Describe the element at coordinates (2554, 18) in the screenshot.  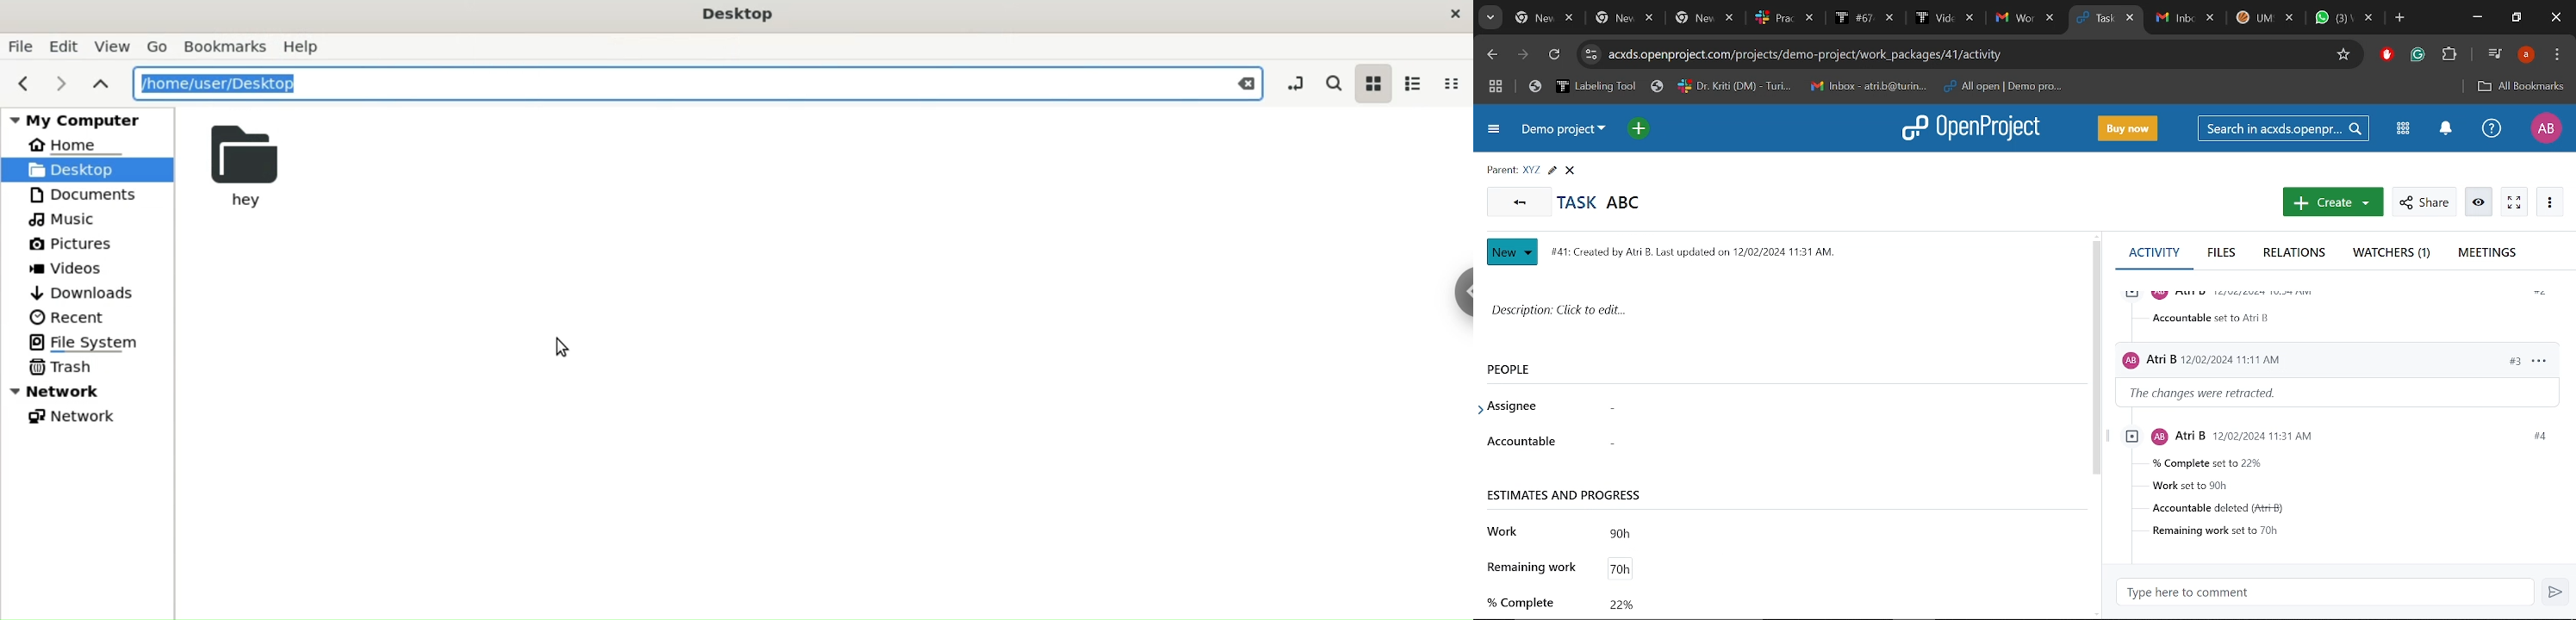
I see `Close` at that location.